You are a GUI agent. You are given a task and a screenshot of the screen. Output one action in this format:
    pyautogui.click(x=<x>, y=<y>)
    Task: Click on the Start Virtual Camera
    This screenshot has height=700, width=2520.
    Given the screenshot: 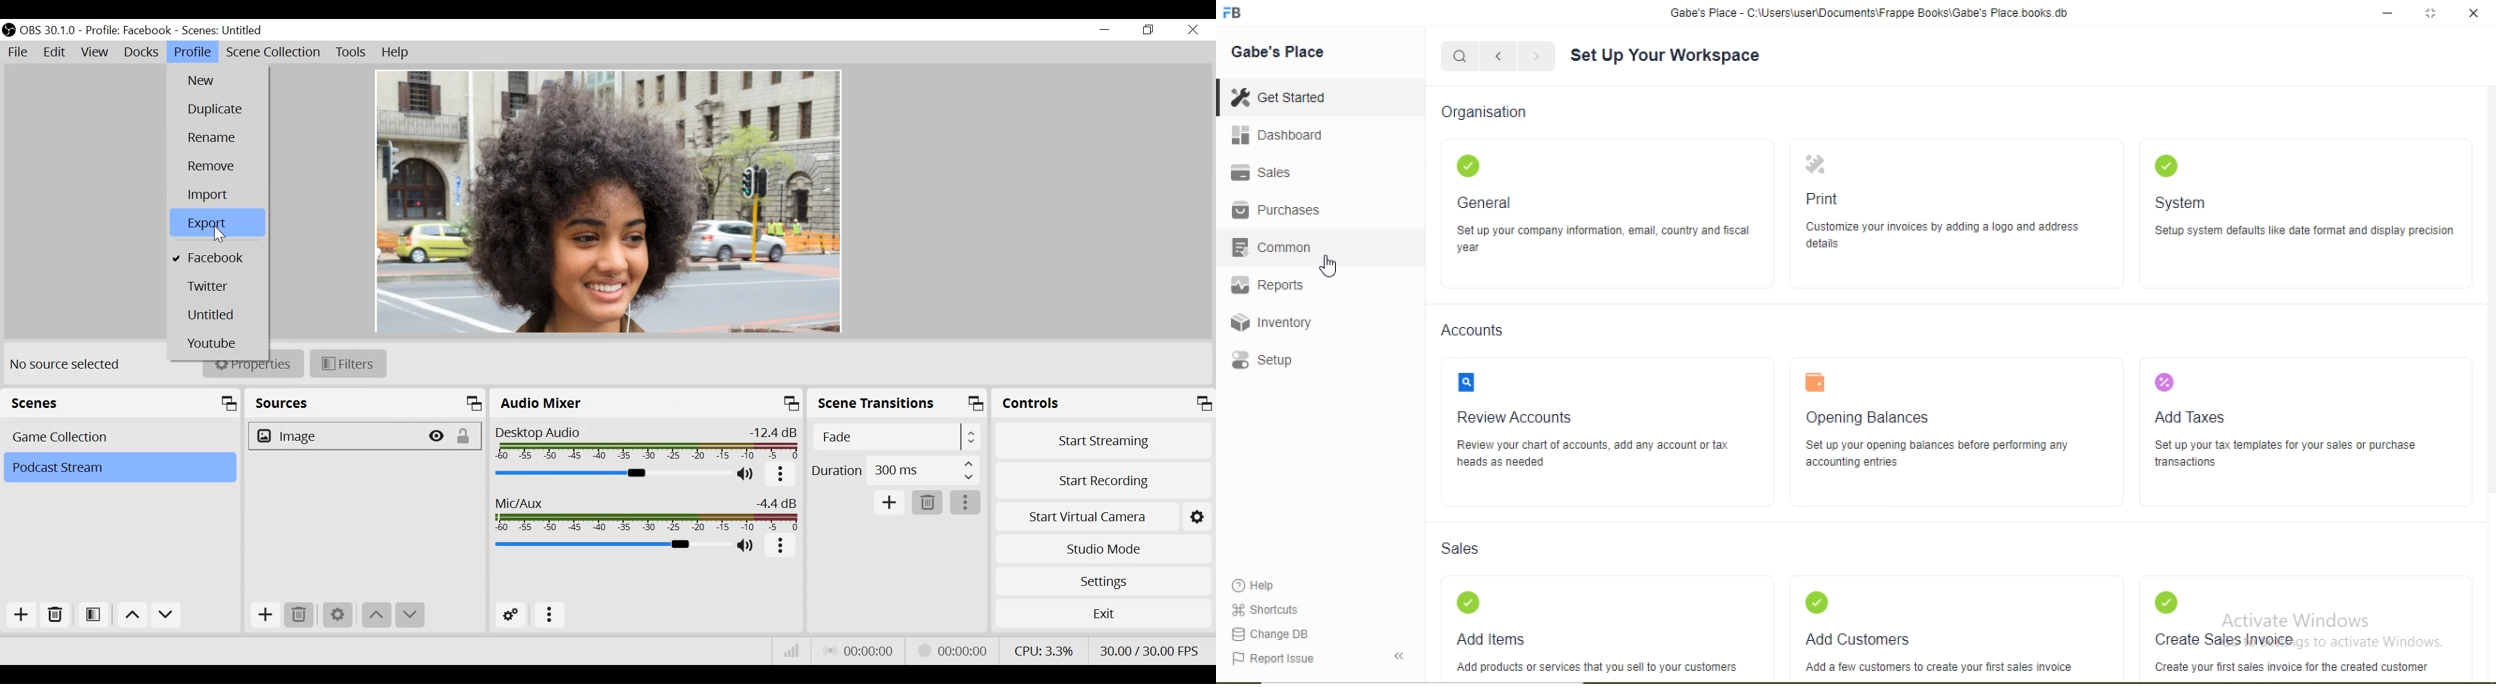 What is the action you would take?
    pyautogui.click(x=1104, y=517)
    